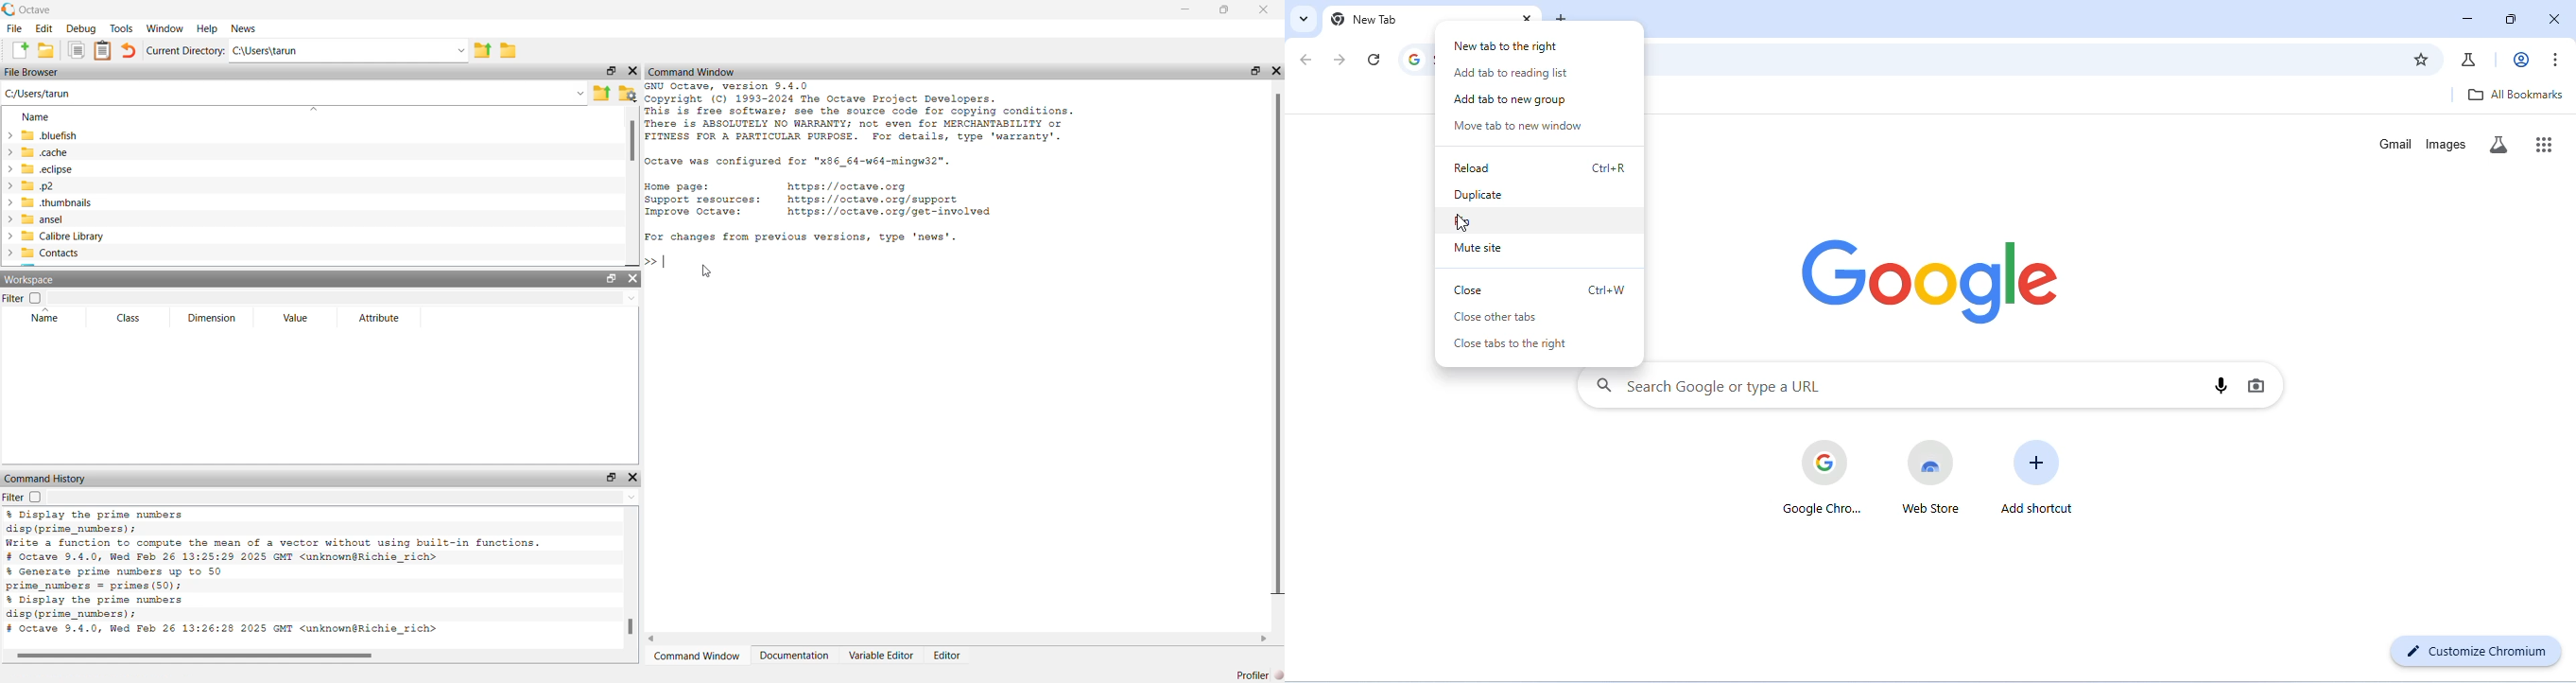  What do you see at coordinates (1416, 60) in the screenshot?
I see `search google or type a URL` at bounding box center [1416, 60].